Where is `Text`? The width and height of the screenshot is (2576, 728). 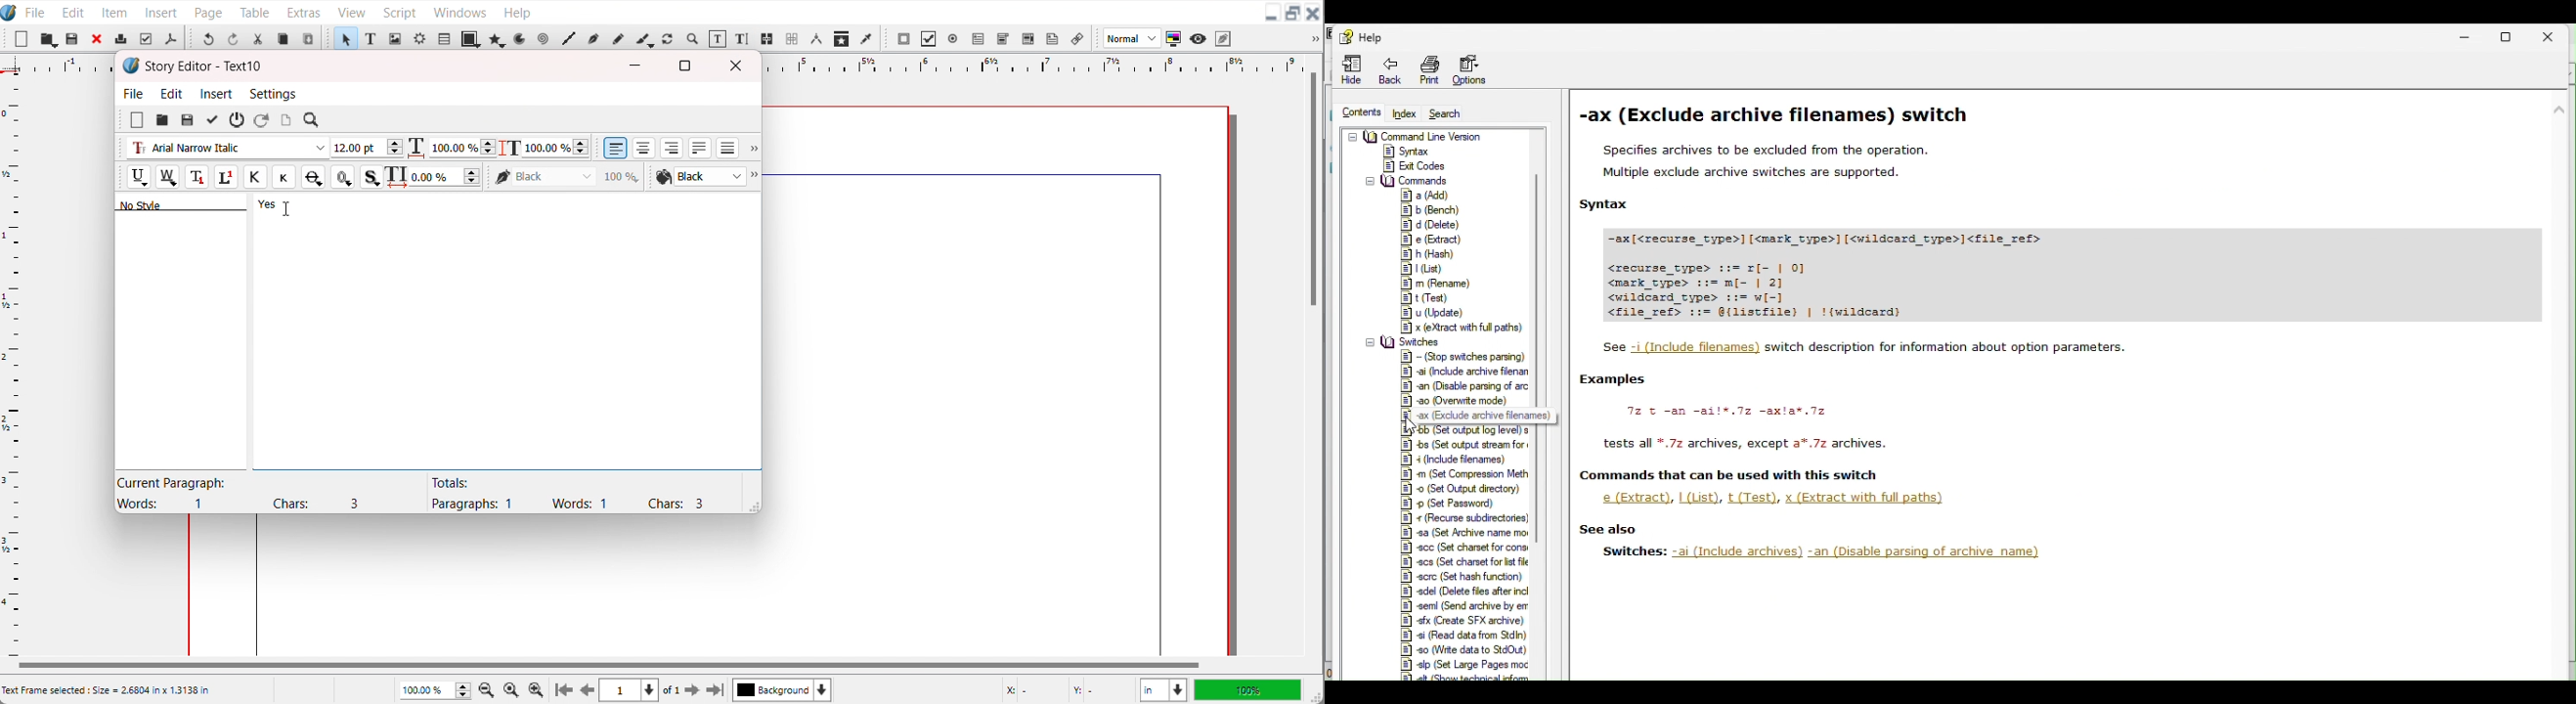 Text is located at coordinates (204, 66).